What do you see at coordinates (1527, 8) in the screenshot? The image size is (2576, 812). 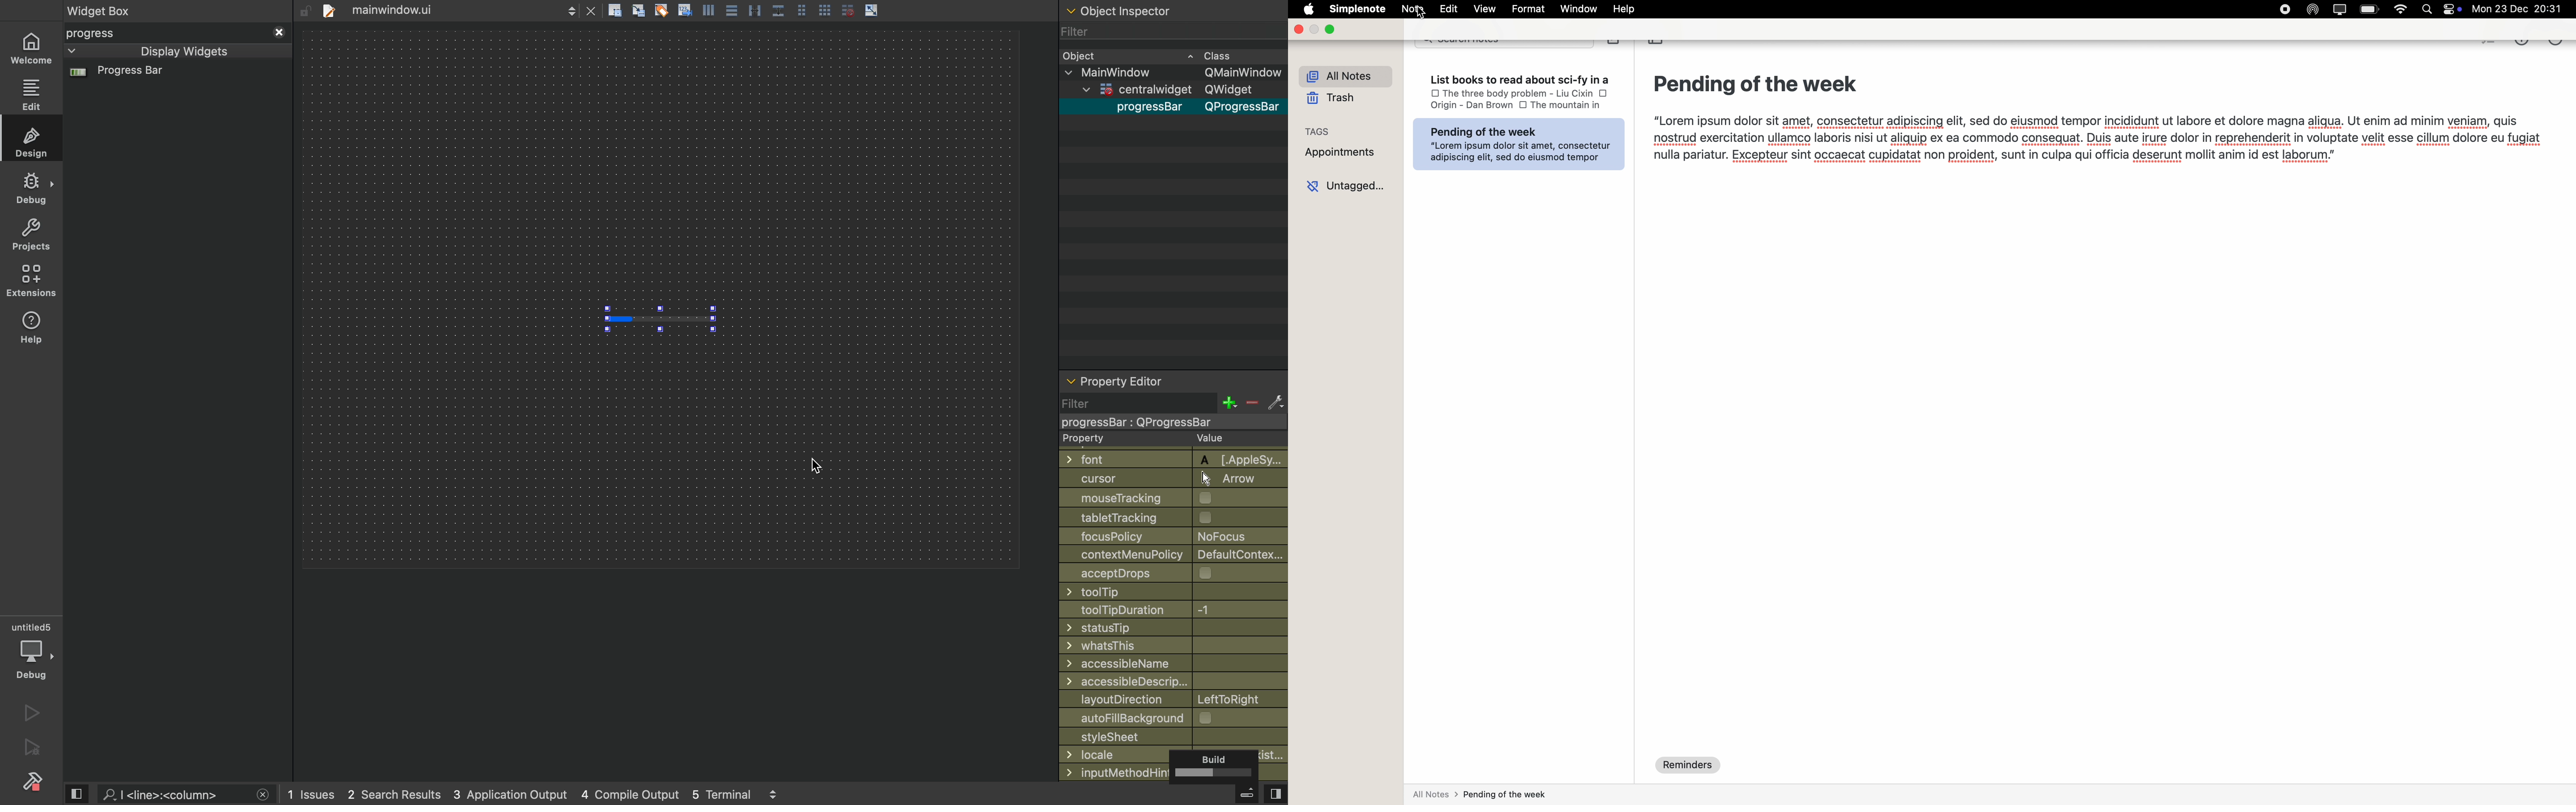 I see `format` at bounding box center [1527, 8].